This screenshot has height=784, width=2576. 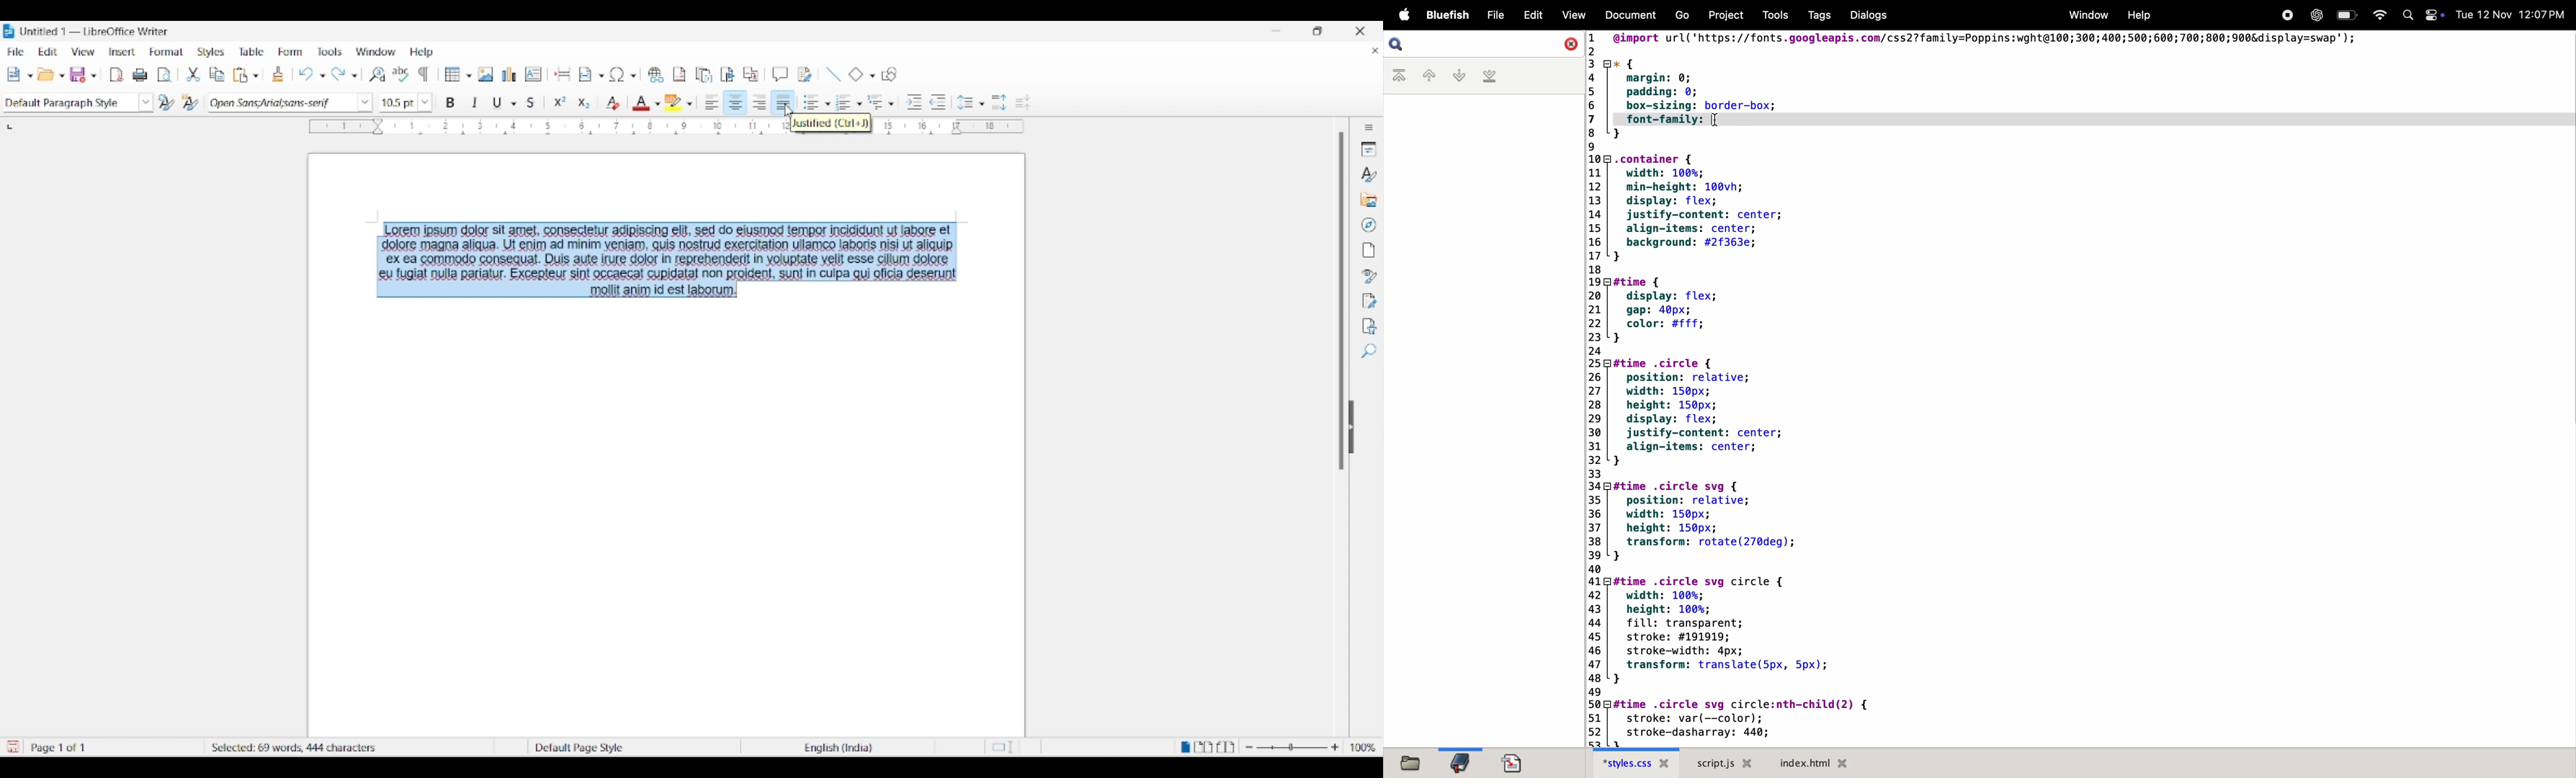 I want to click on Close interface, so click(x=1359, y=31).